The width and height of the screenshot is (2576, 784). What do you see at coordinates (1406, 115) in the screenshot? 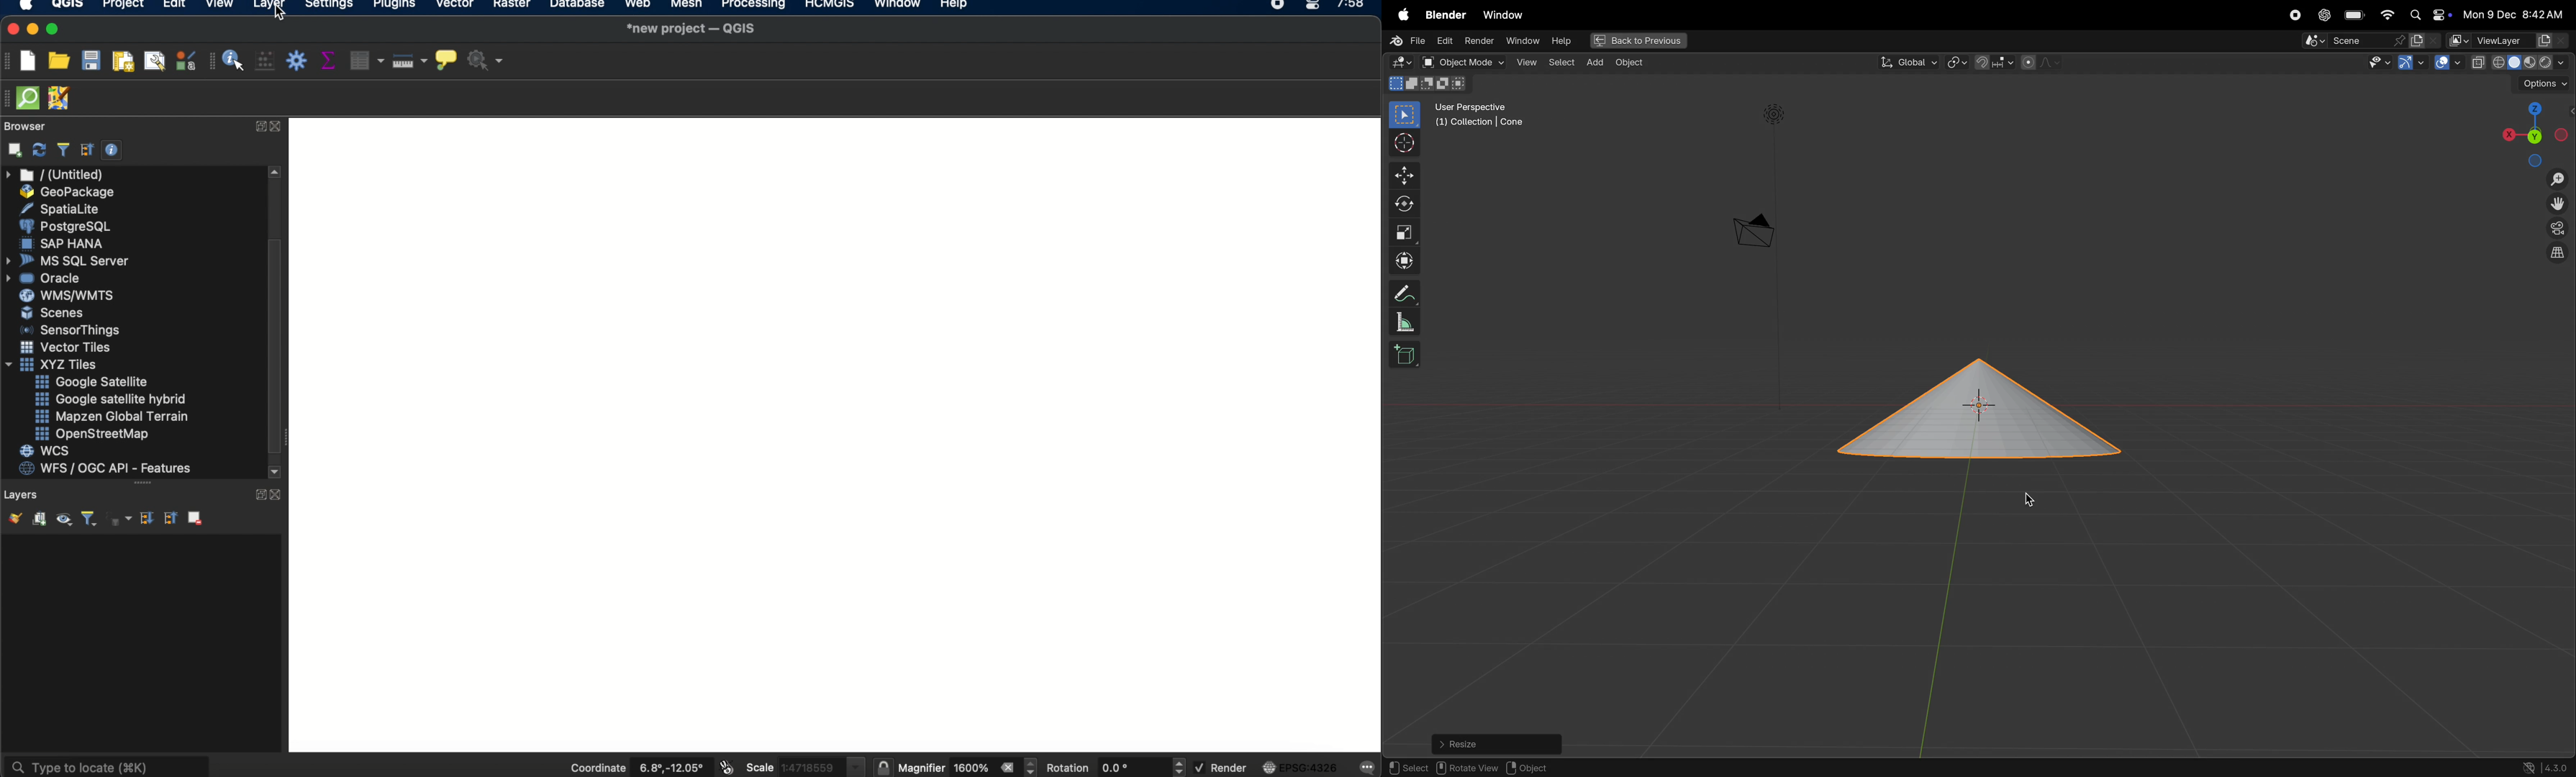
I see `select box` at bounding box center [1406, 115].